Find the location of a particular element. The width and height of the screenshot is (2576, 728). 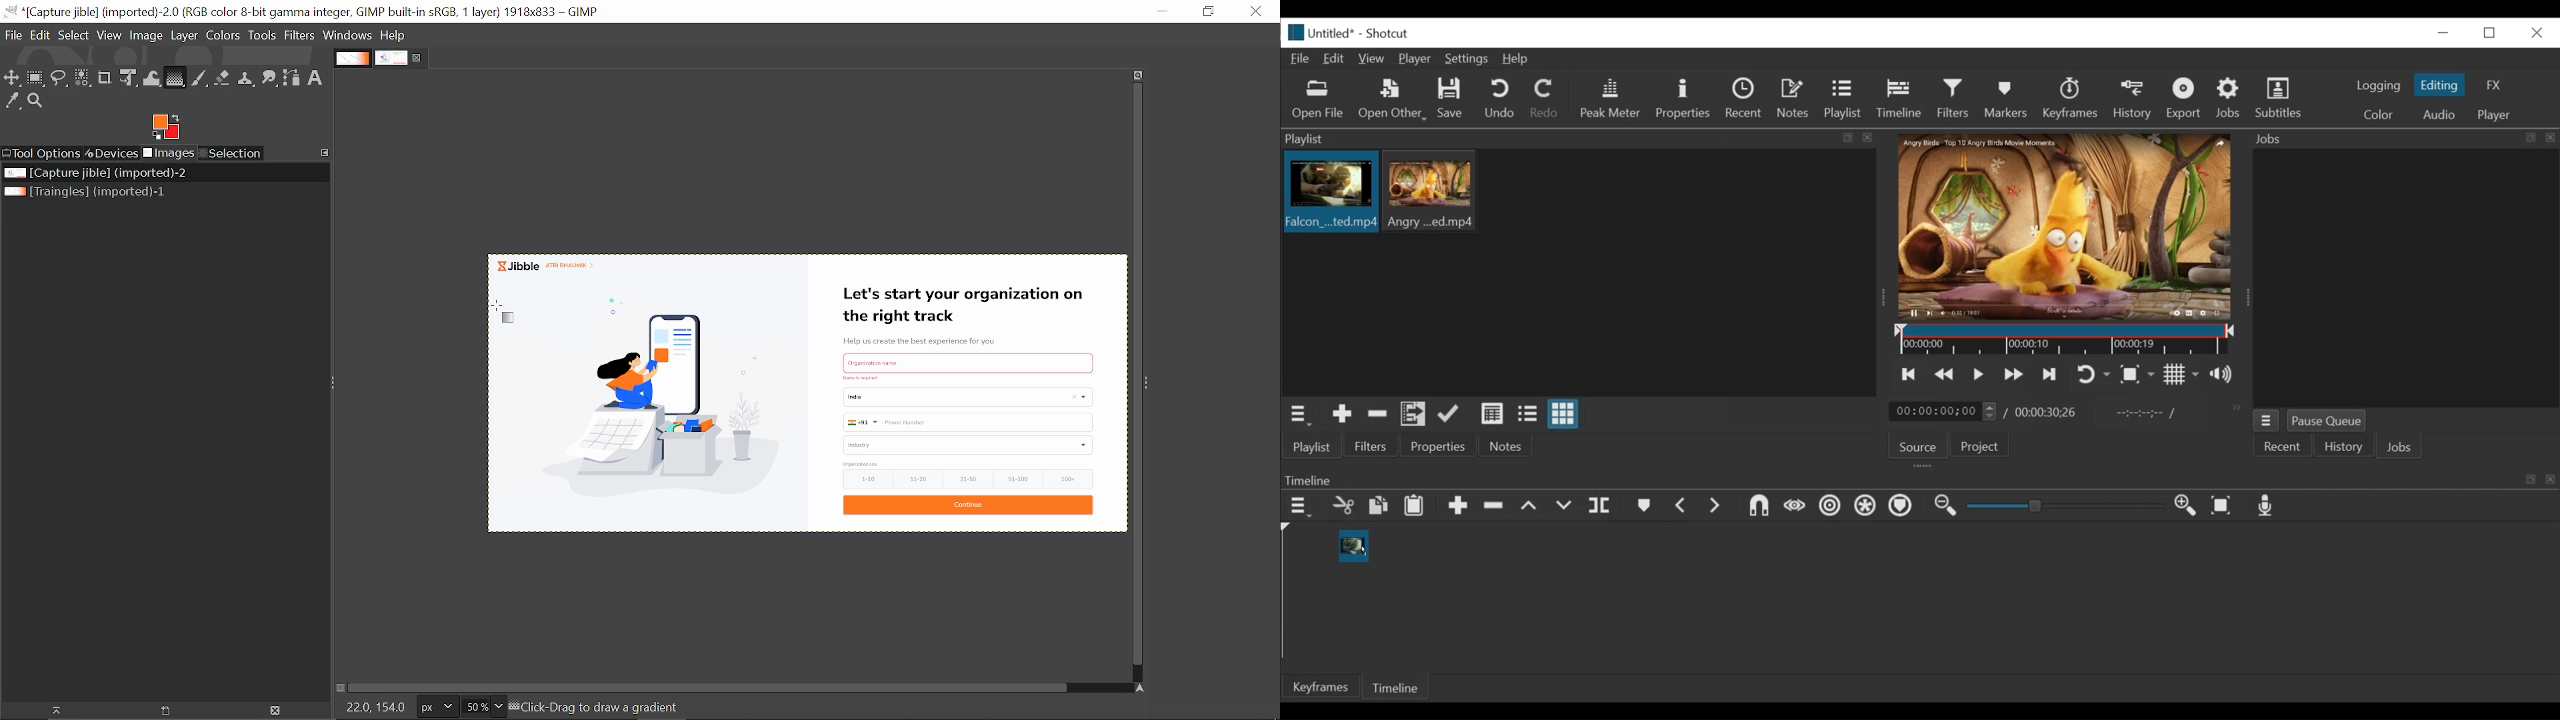

Redo is located at coordinates (1545, 101).